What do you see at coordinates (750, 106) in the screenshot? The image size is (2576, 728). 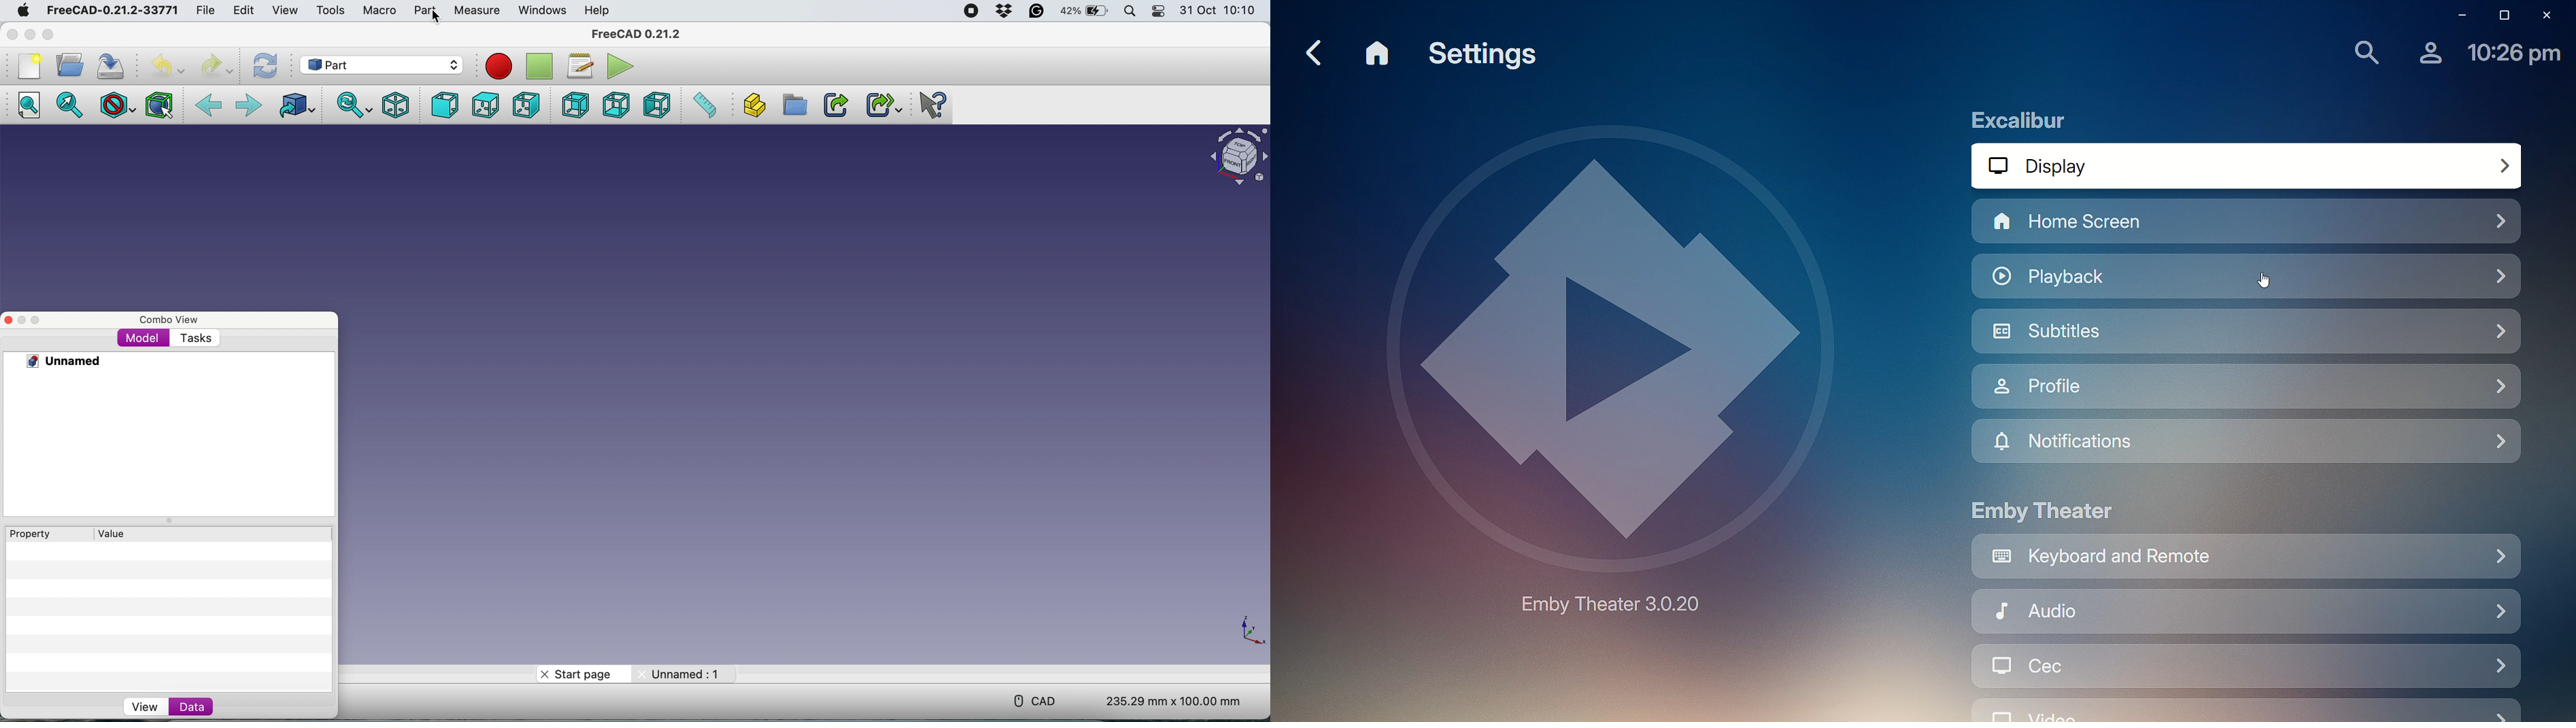 I see `Create part` at bounding box center [750, 106].